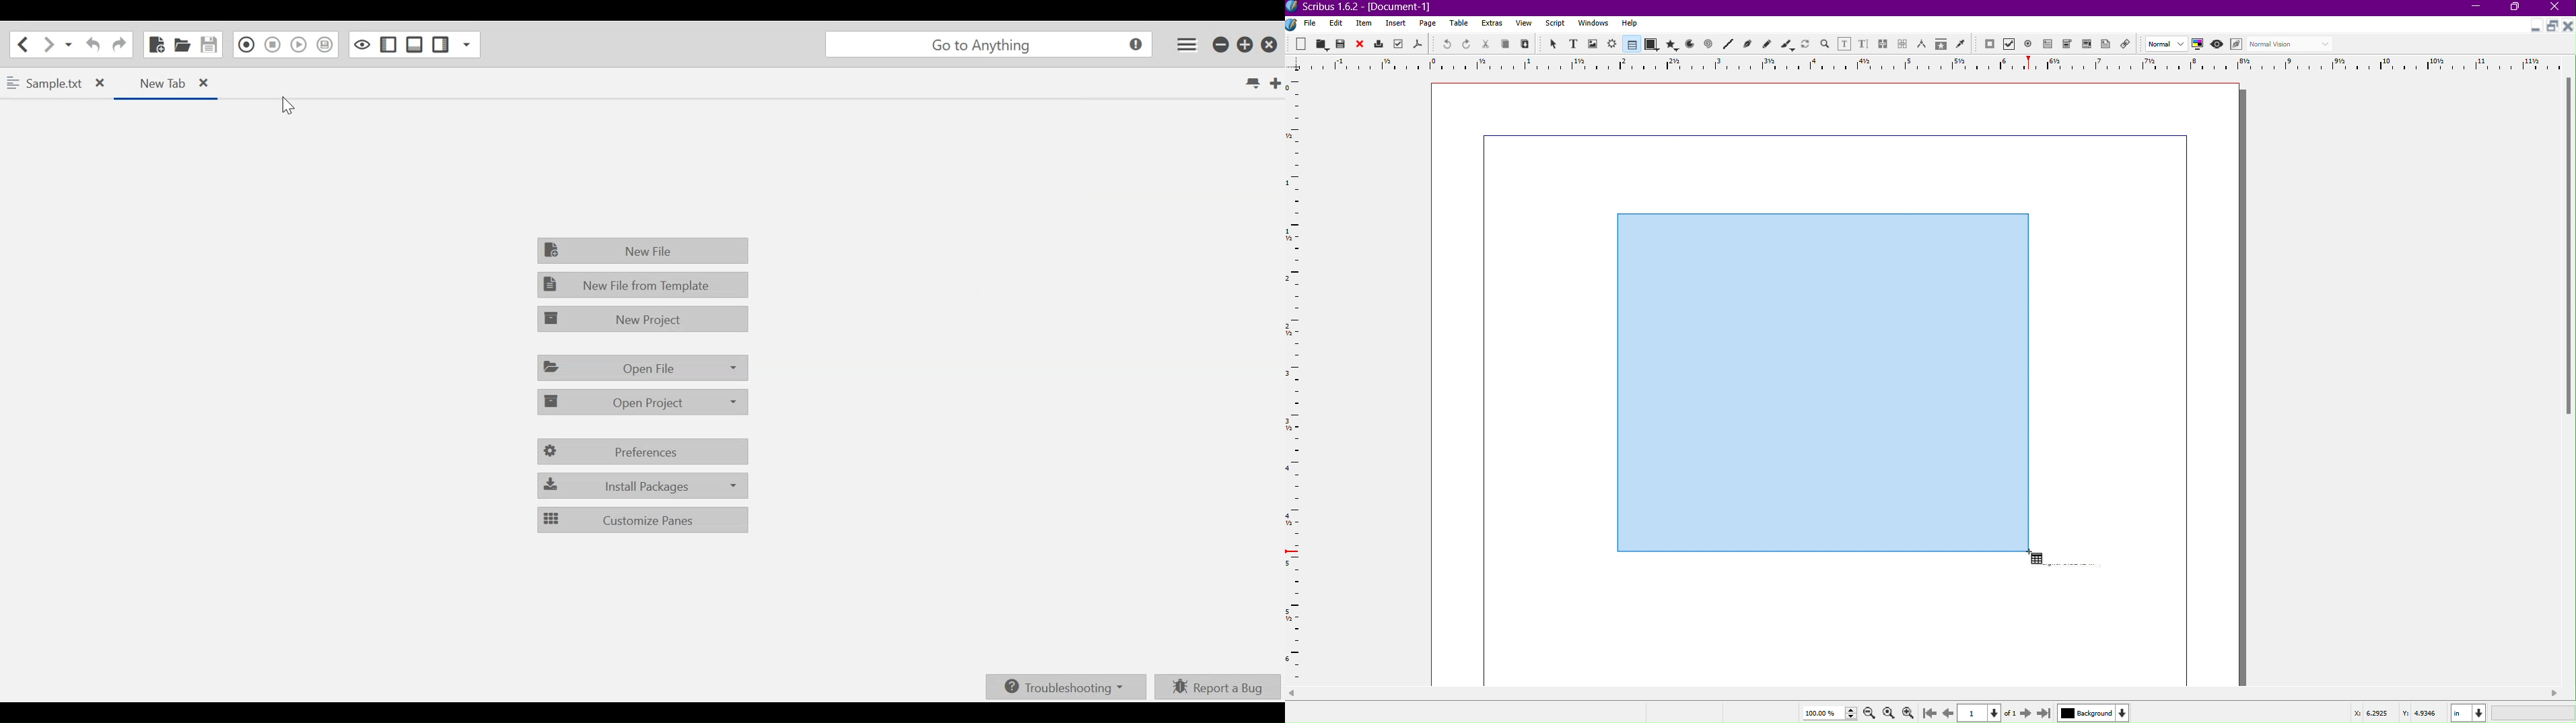 The image size is (2576, 728). What do you see at coordinates (119, 44) in the screenshot?
I see `Redo last Action` at bounding box center [119, 44].